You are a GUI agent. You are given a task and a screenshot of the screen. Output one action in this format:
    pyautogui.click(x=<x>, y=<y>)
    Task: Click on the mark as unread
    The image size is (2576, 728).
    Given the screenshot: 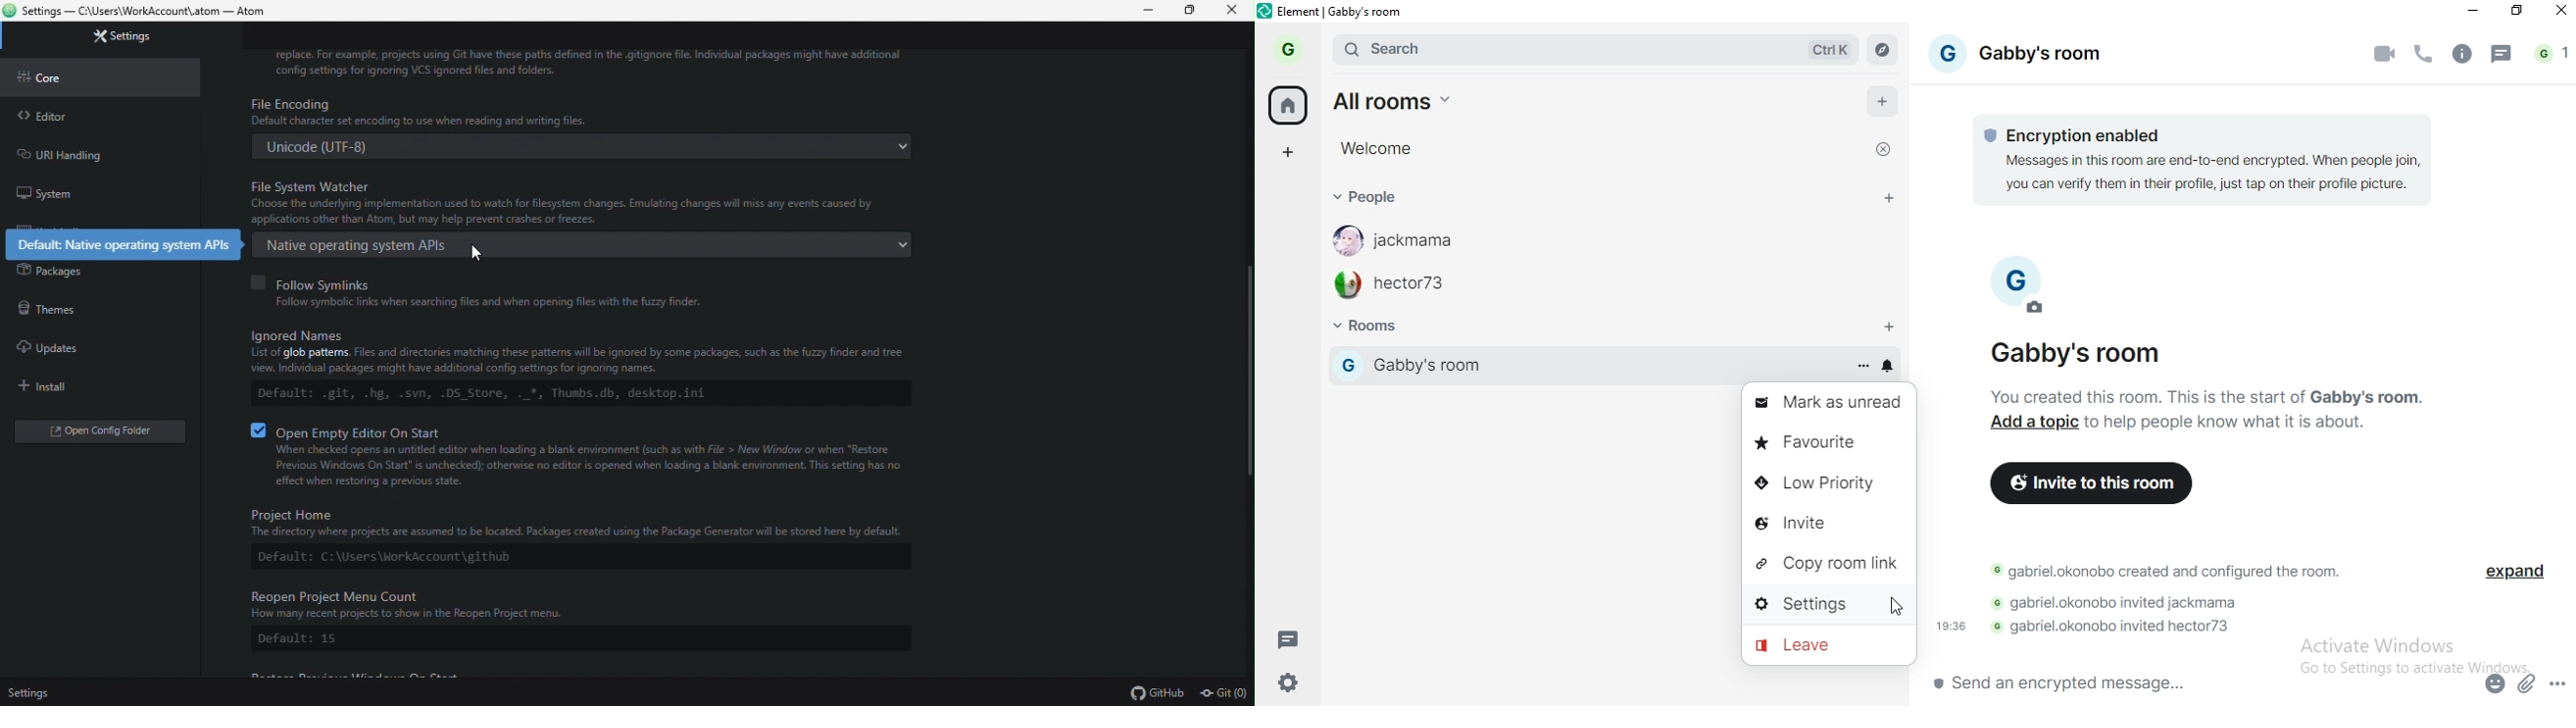 What is the action you would take?
    pyautogui.click(x=1832, y=401)
    